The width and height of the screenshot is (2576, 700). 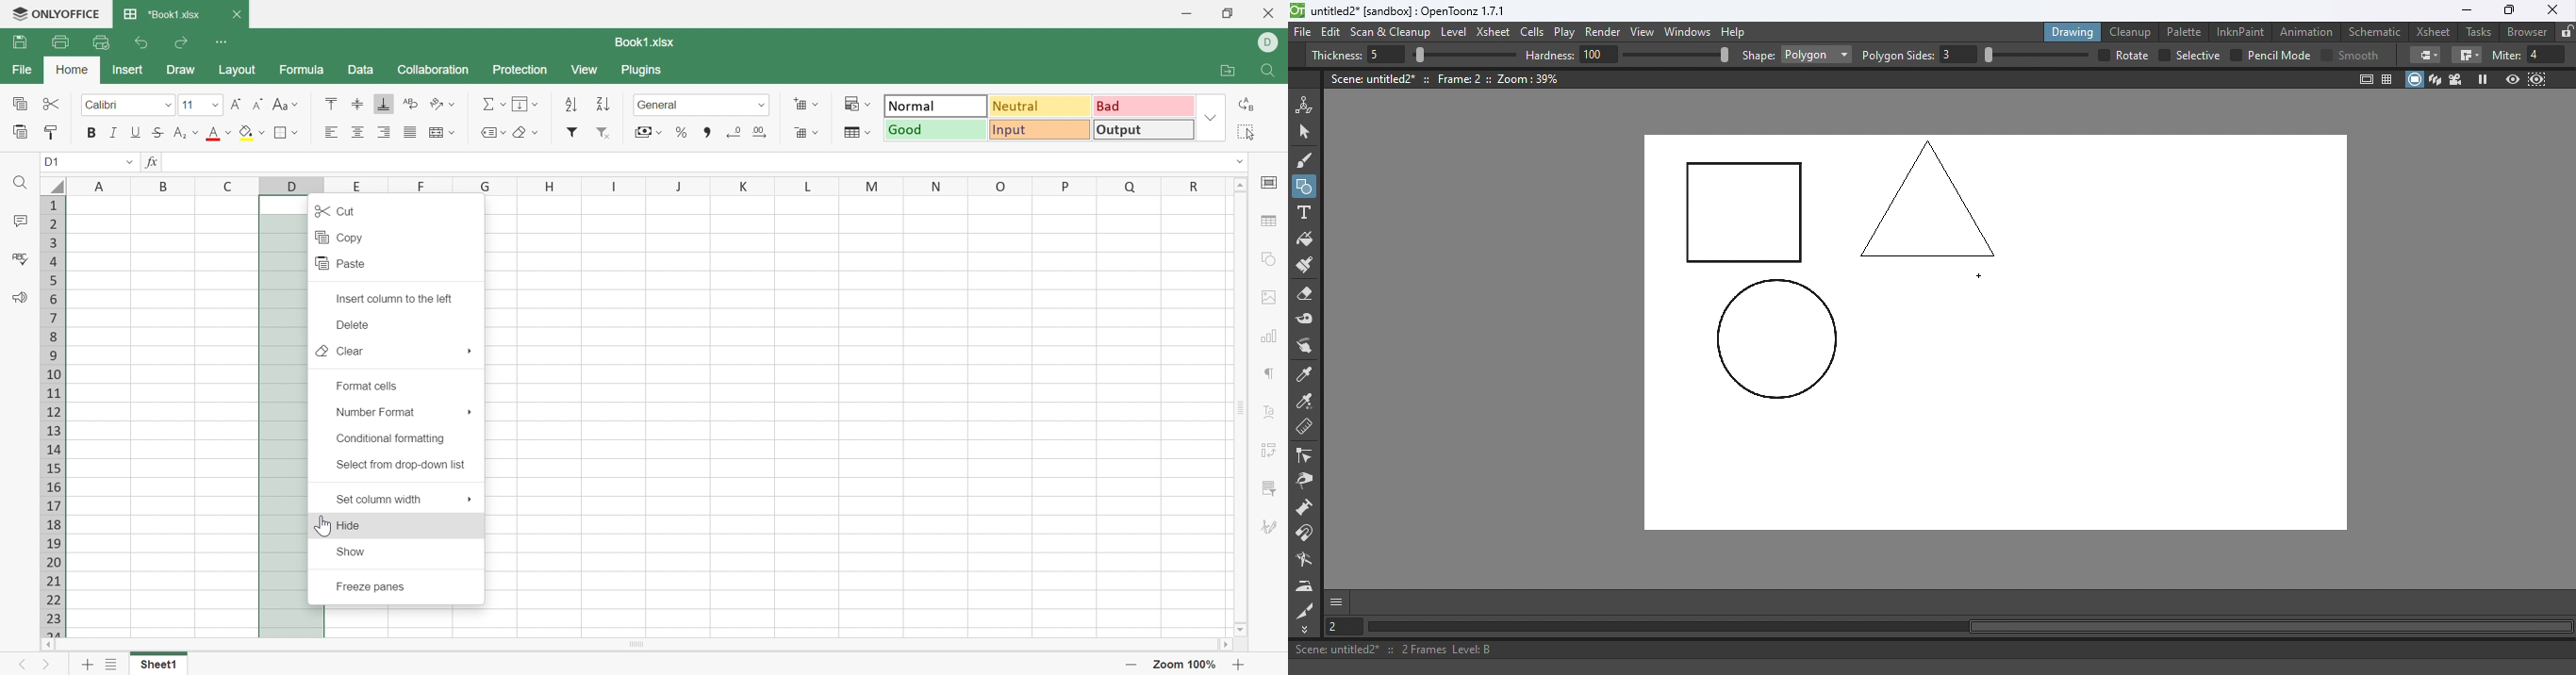 What do you see at coordinates (1147, 107) in the screenshot?
I see `Bad` at bounding box center [1147, 107].